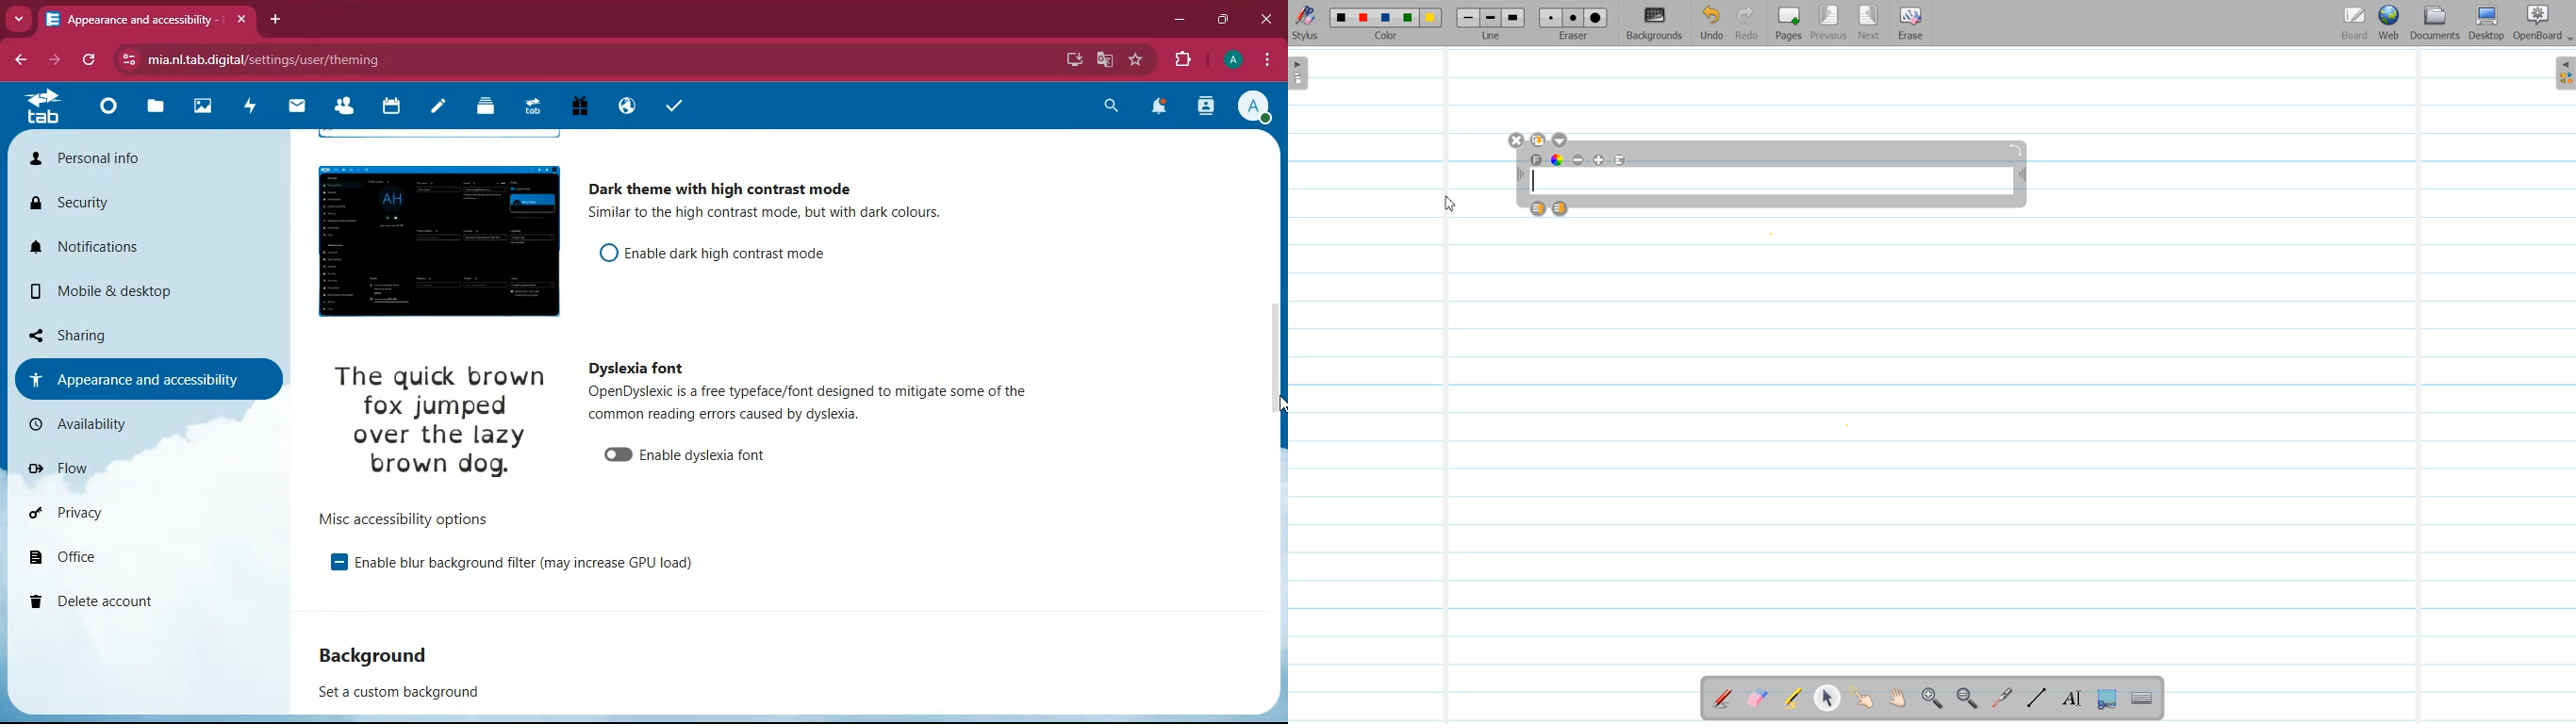 Image resolution: width=2576 pixels, height=728 pixels. I want to click on more, so click(19, 19).